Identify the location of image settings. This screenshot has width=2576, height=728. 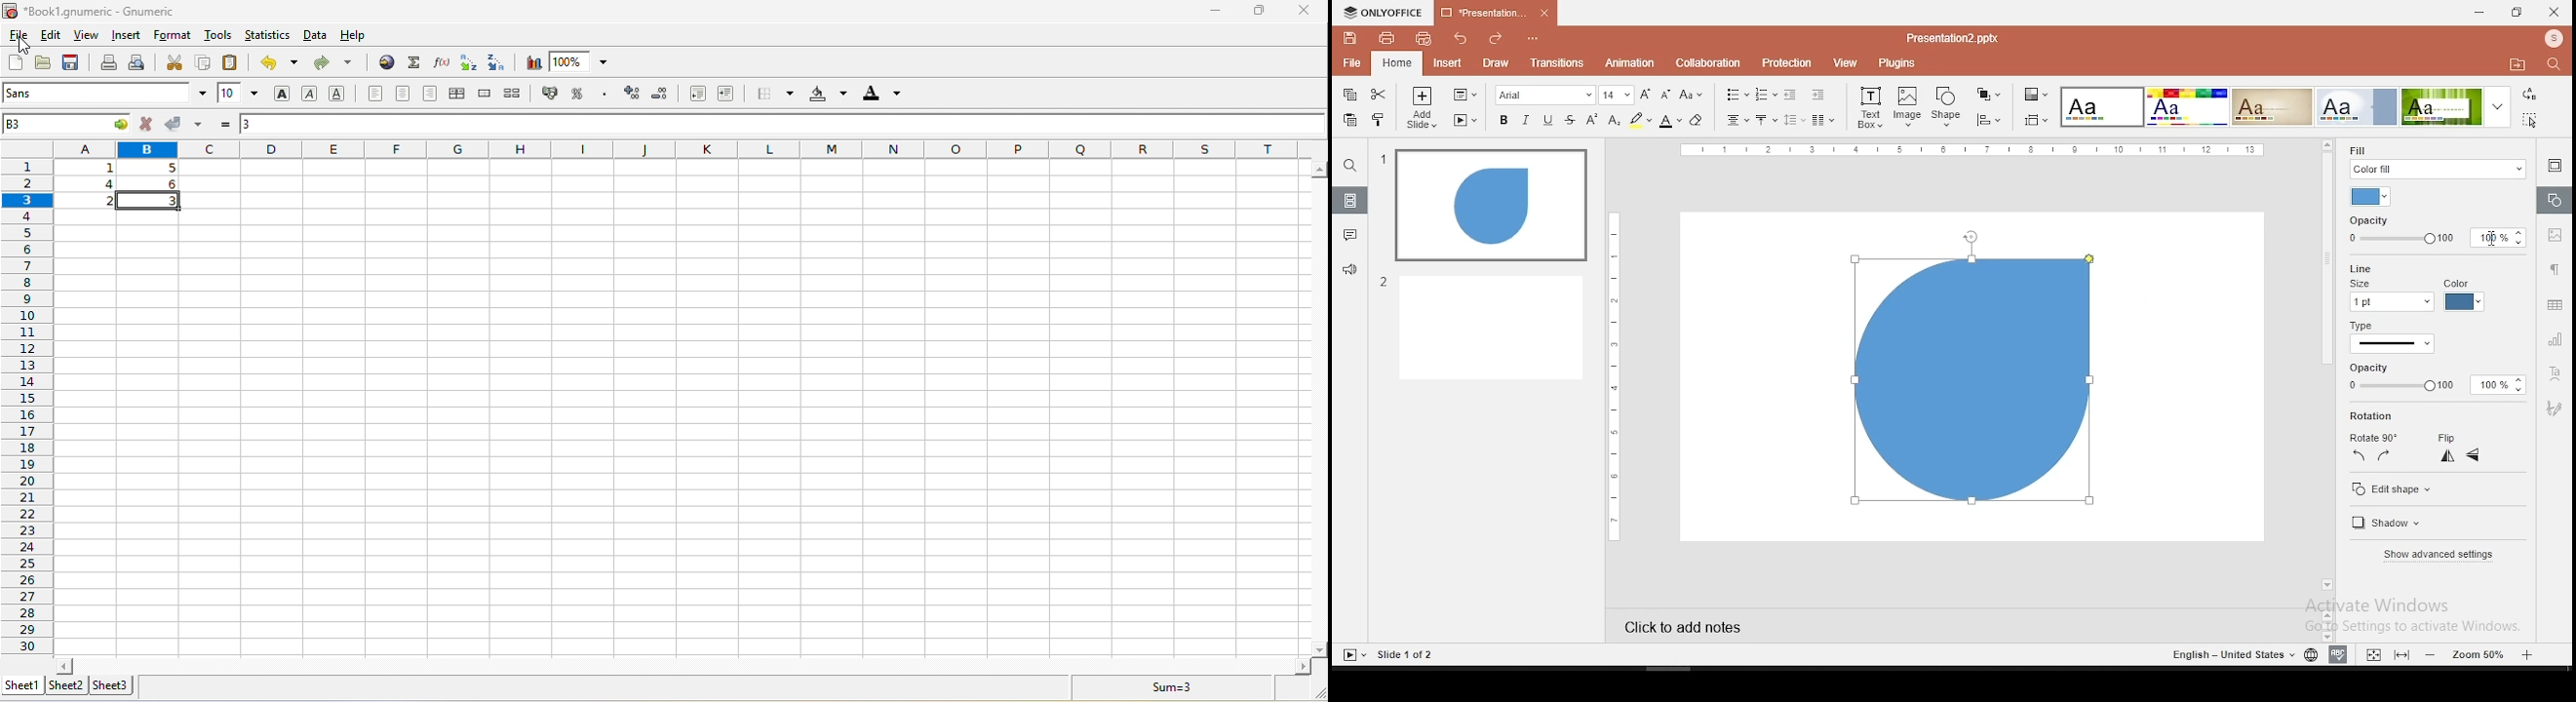
(2556, 237).